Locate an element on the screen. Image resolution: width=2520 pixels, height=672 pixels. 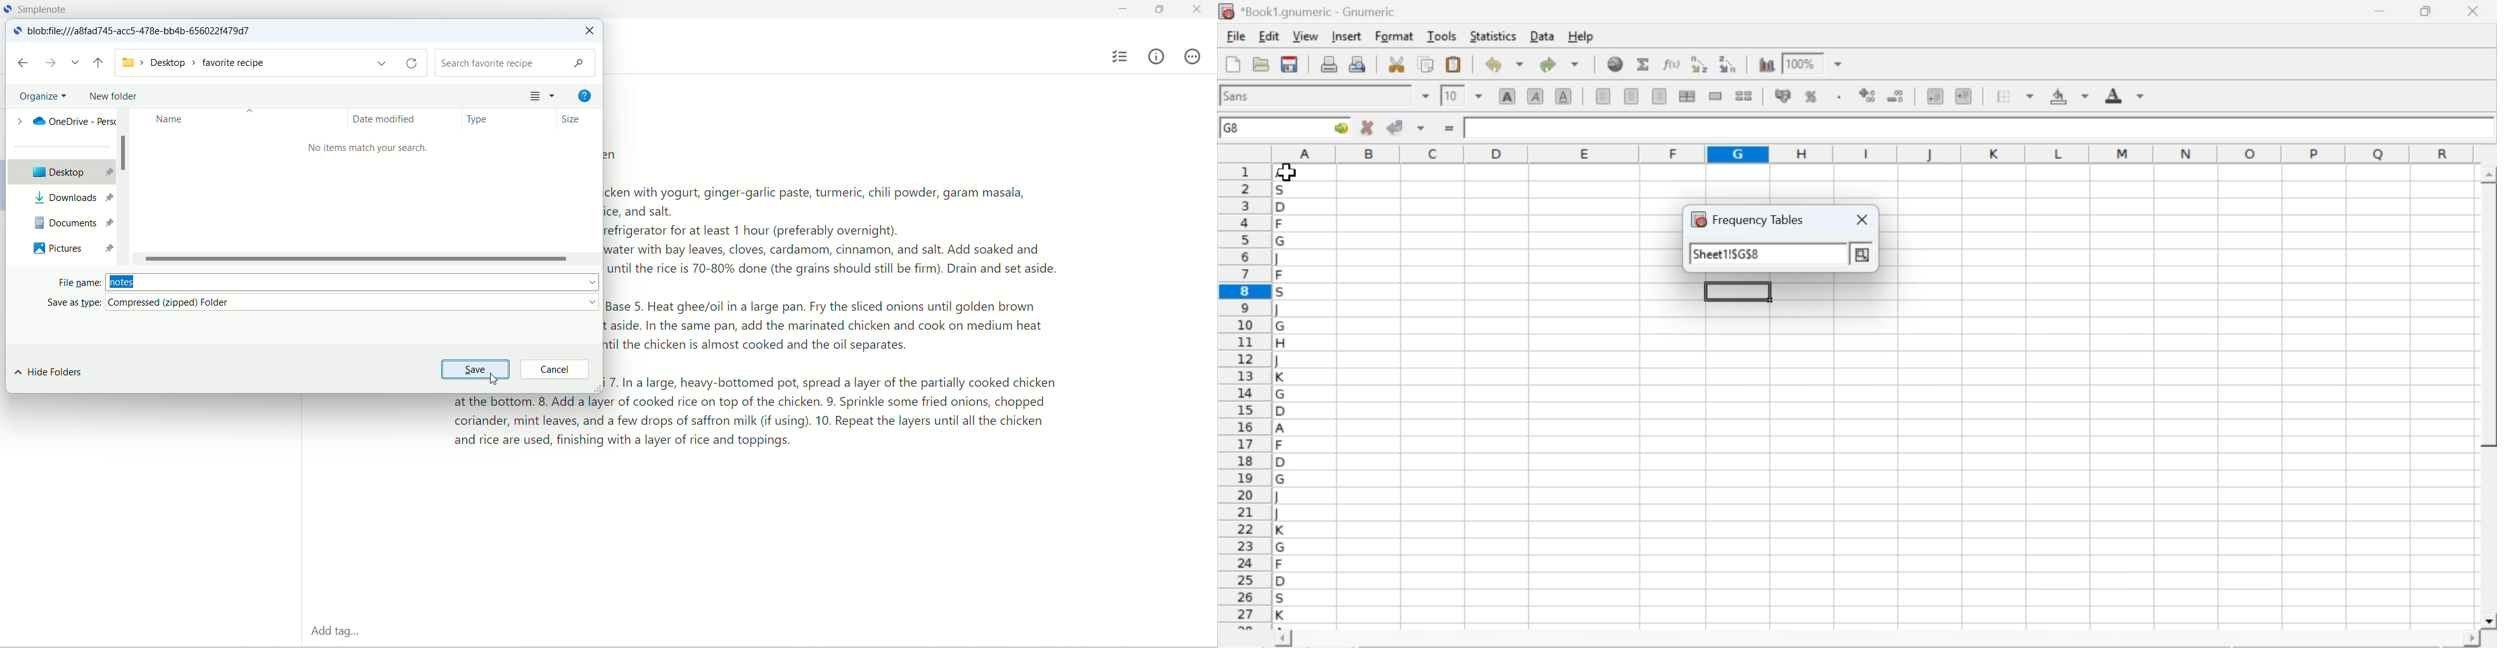
change view is located at coordinates (538, 94).